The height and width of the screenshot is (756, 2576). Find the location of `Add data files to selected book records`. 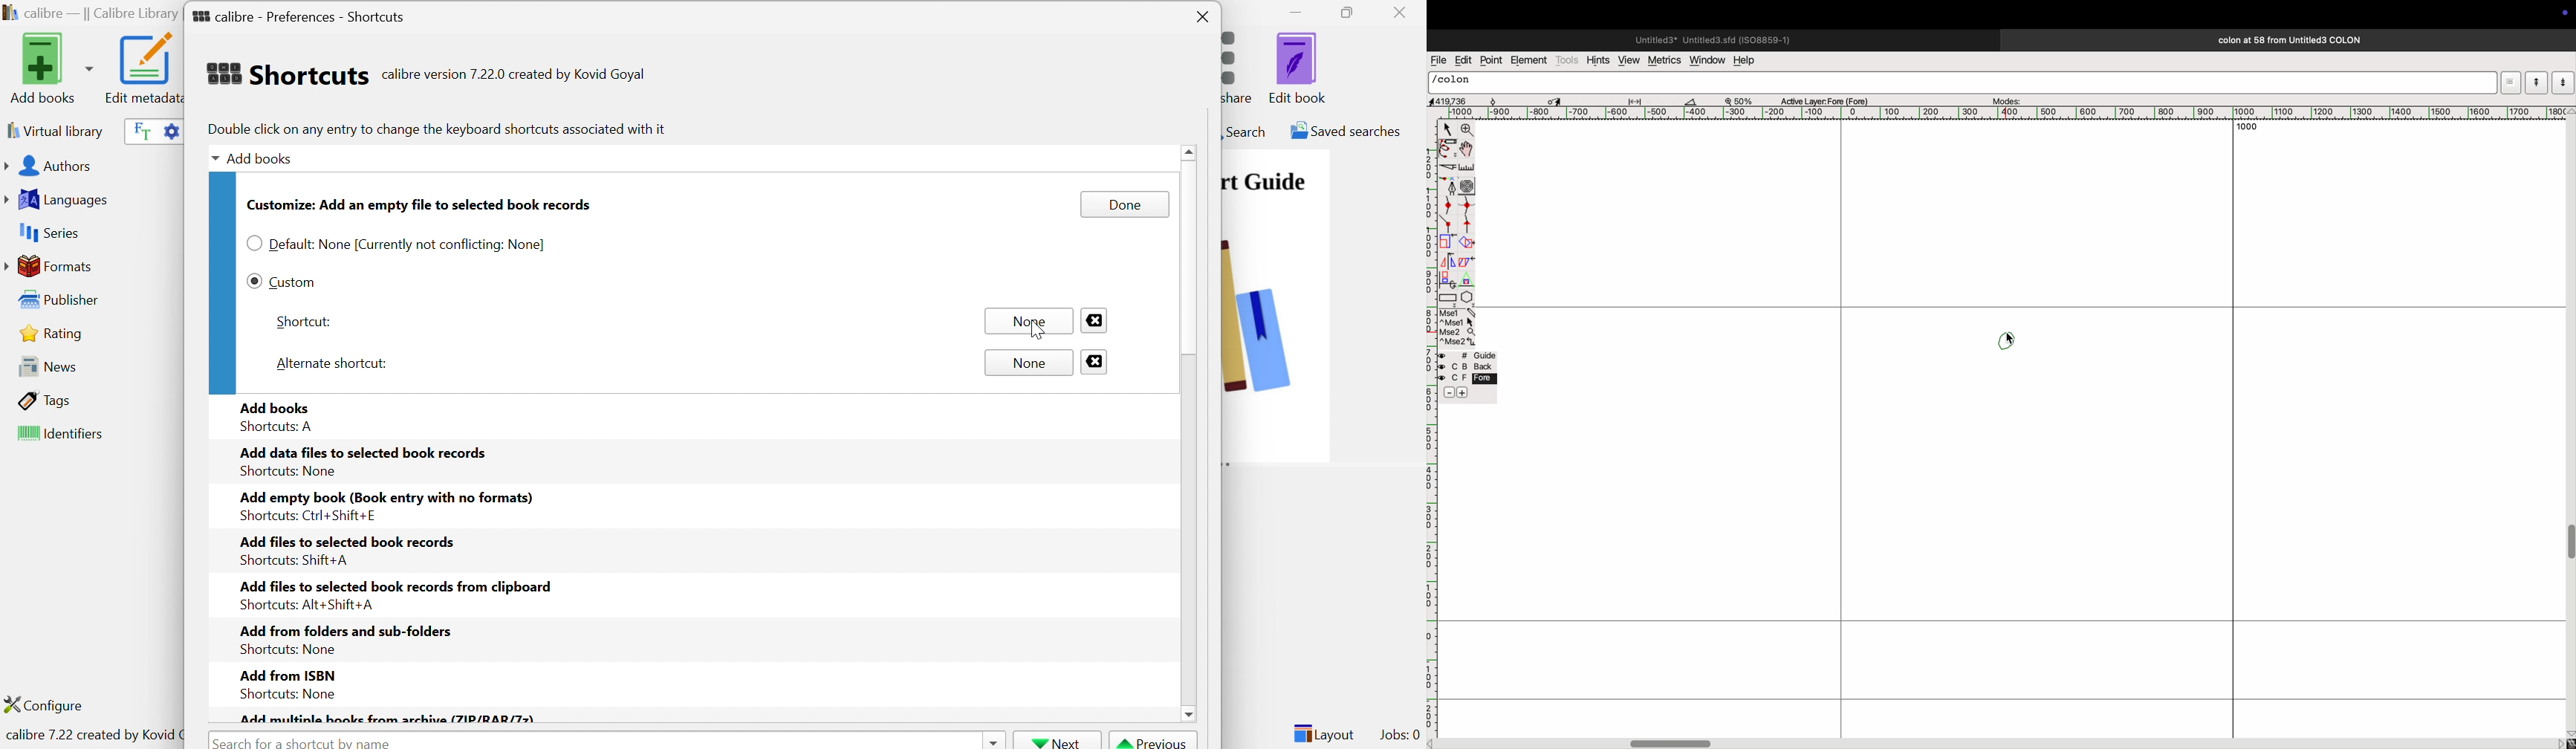

Add data files to selected book records is located at coordinates (365, 452).